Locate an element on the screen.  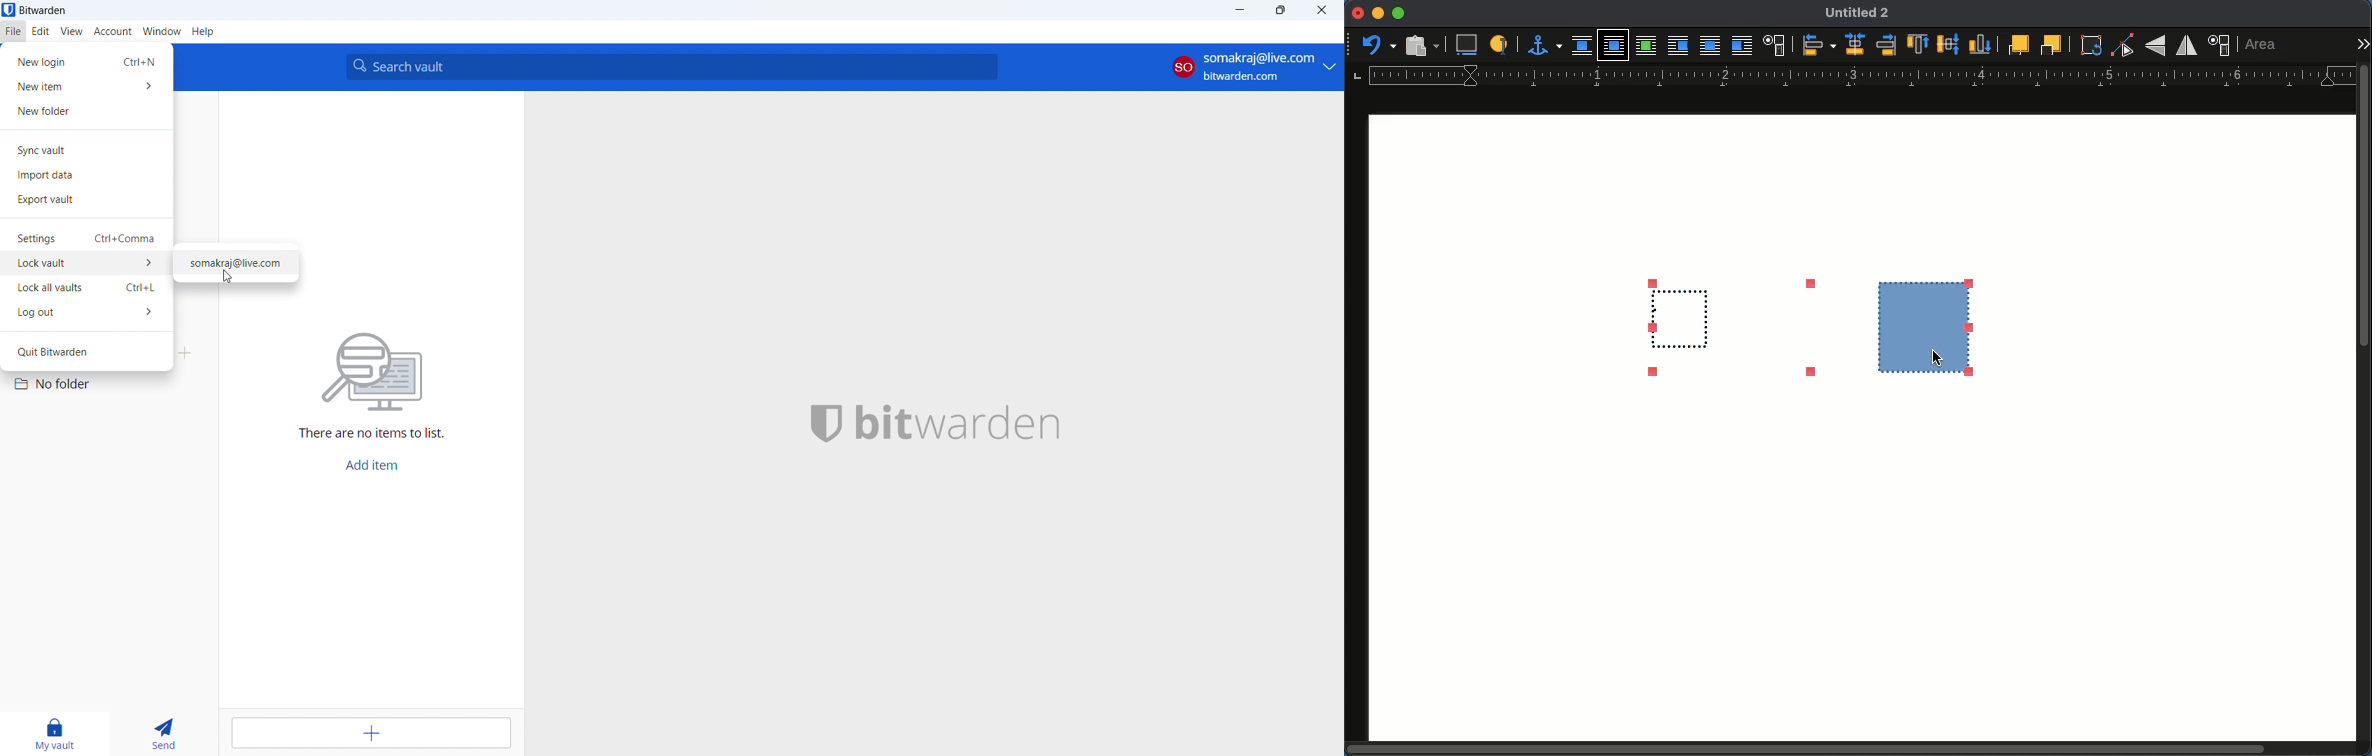
optimal is located at coordinates (1646, 47).